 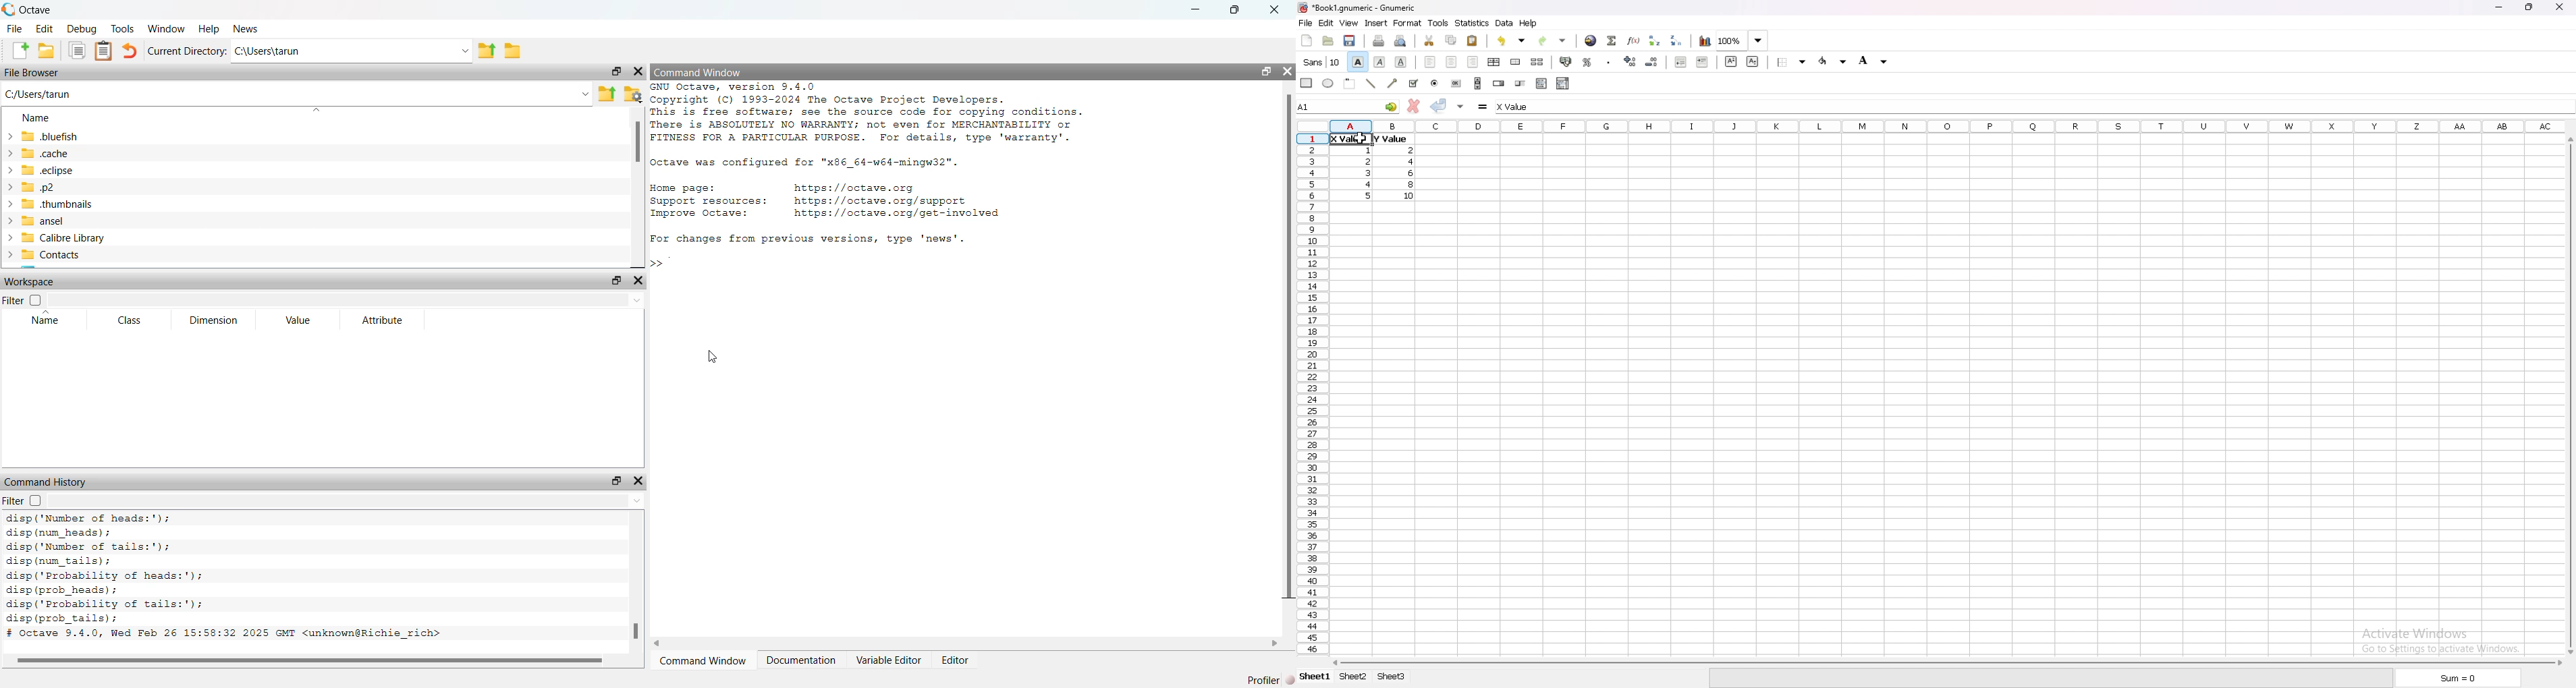 What do you see at coordinates (1677, 40) in the screenshot?
I see `sort descending` at bounding box center [1677, 40].